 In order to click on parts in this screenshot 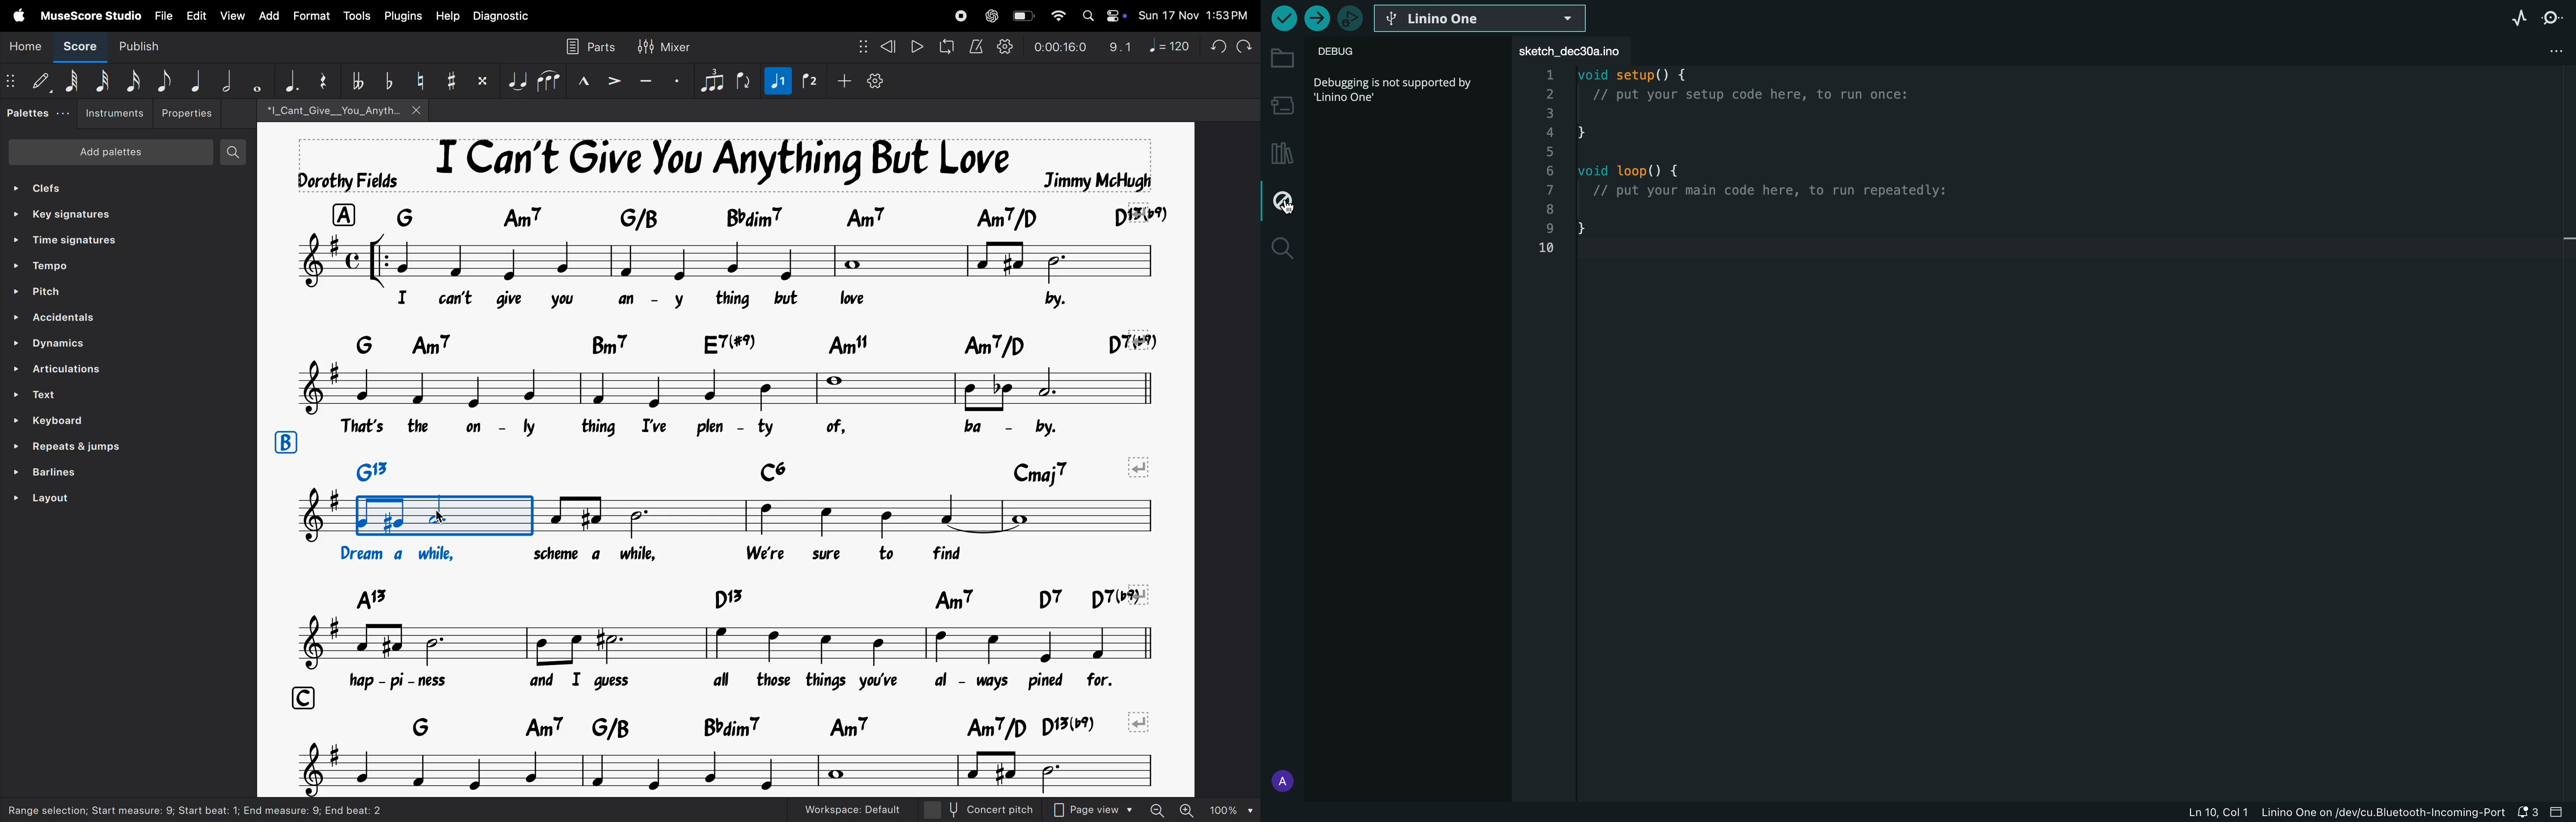, I will do `click(593, 45)`.